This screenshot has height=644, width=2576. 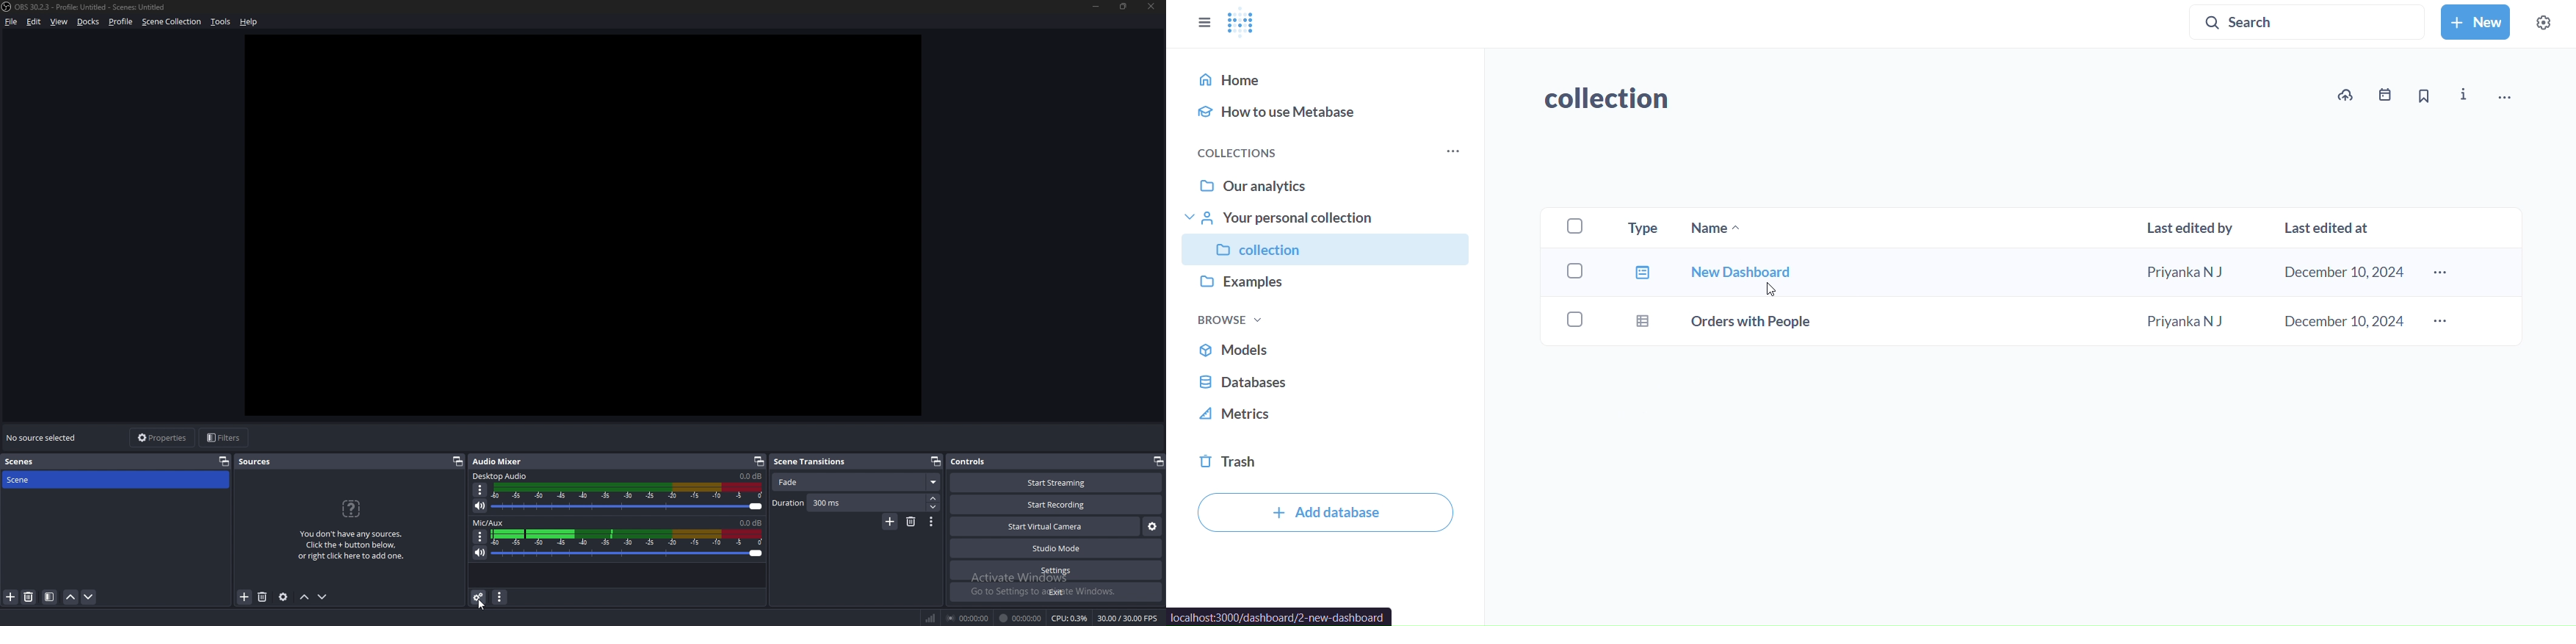 What do you see at coordinates (1020, 619) in the screenshot?
I see `00:00:00` at bounding box center [1020, 619].